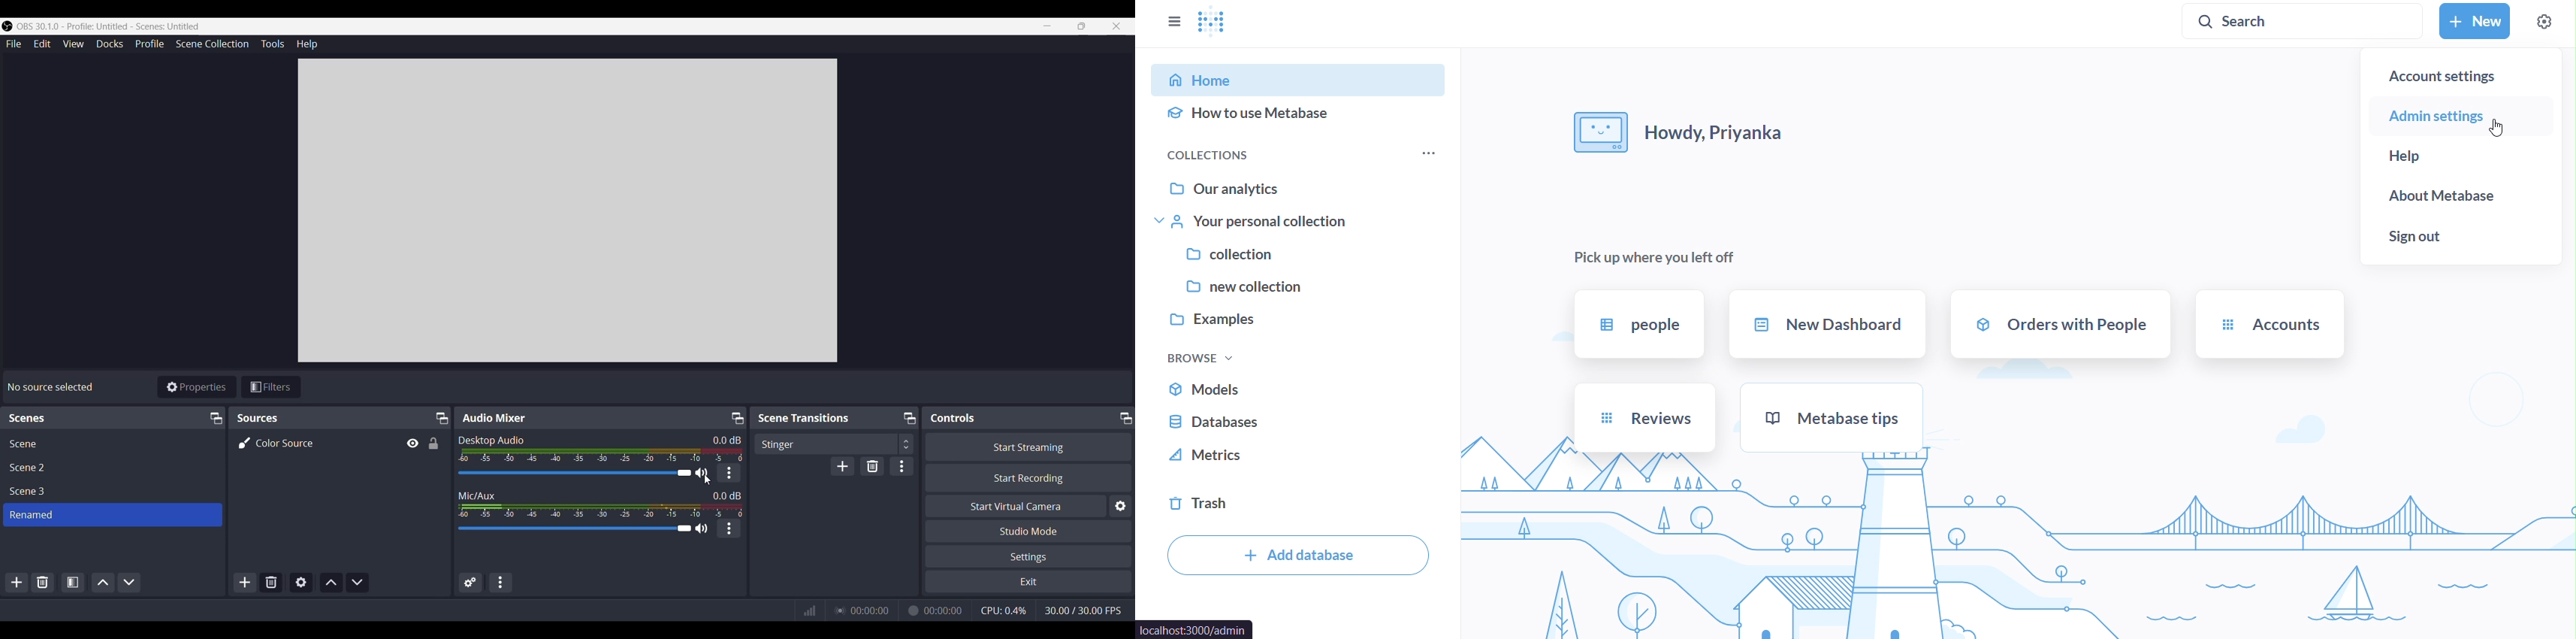  I want to click on Transition options, so click(834, 444).